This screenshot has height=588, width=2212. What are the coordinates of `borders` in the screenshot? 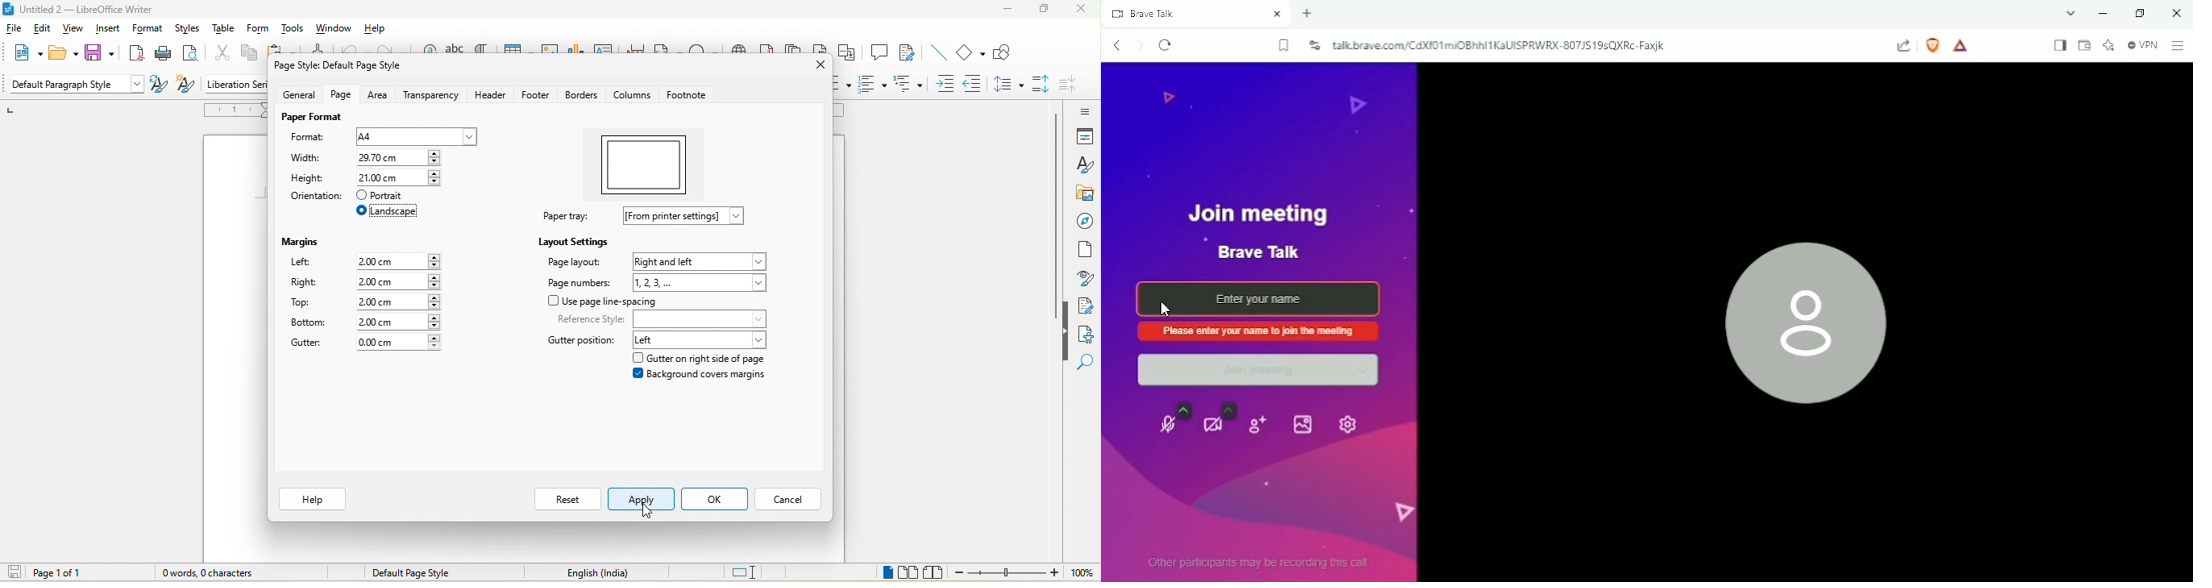 It's located at (584, 95).